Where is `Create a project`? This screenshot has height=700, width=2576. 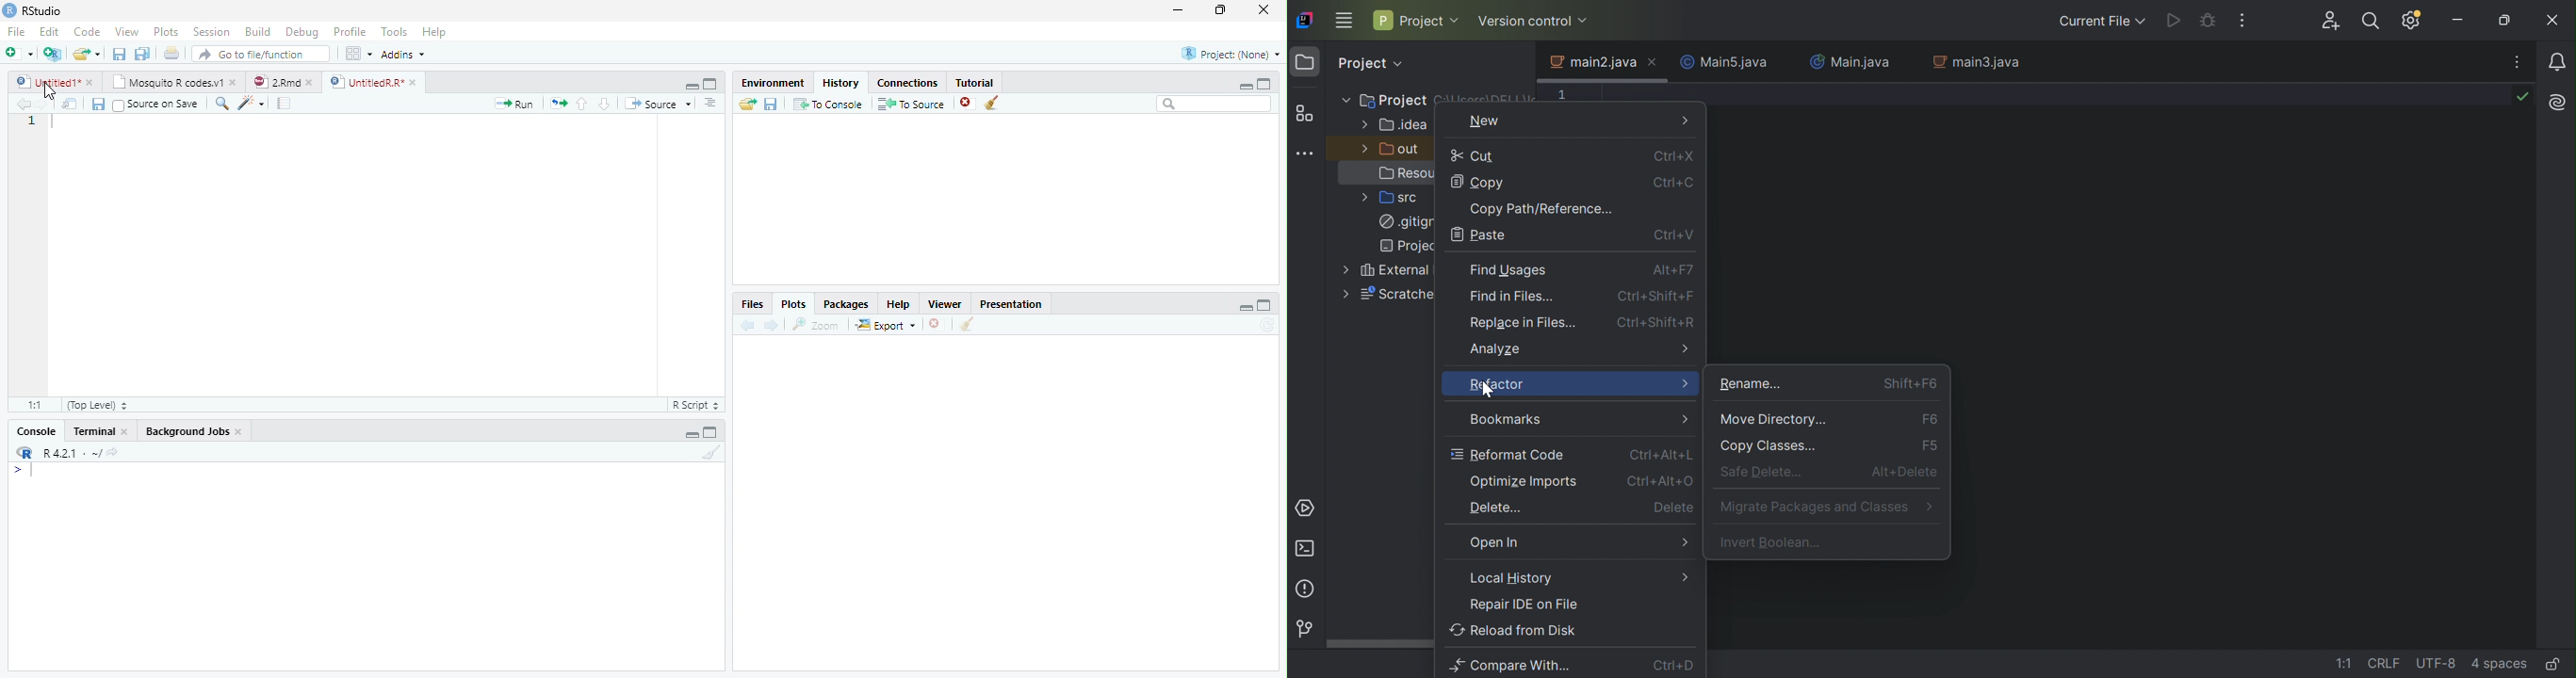 Create a project is located at coordinates (52, 54).